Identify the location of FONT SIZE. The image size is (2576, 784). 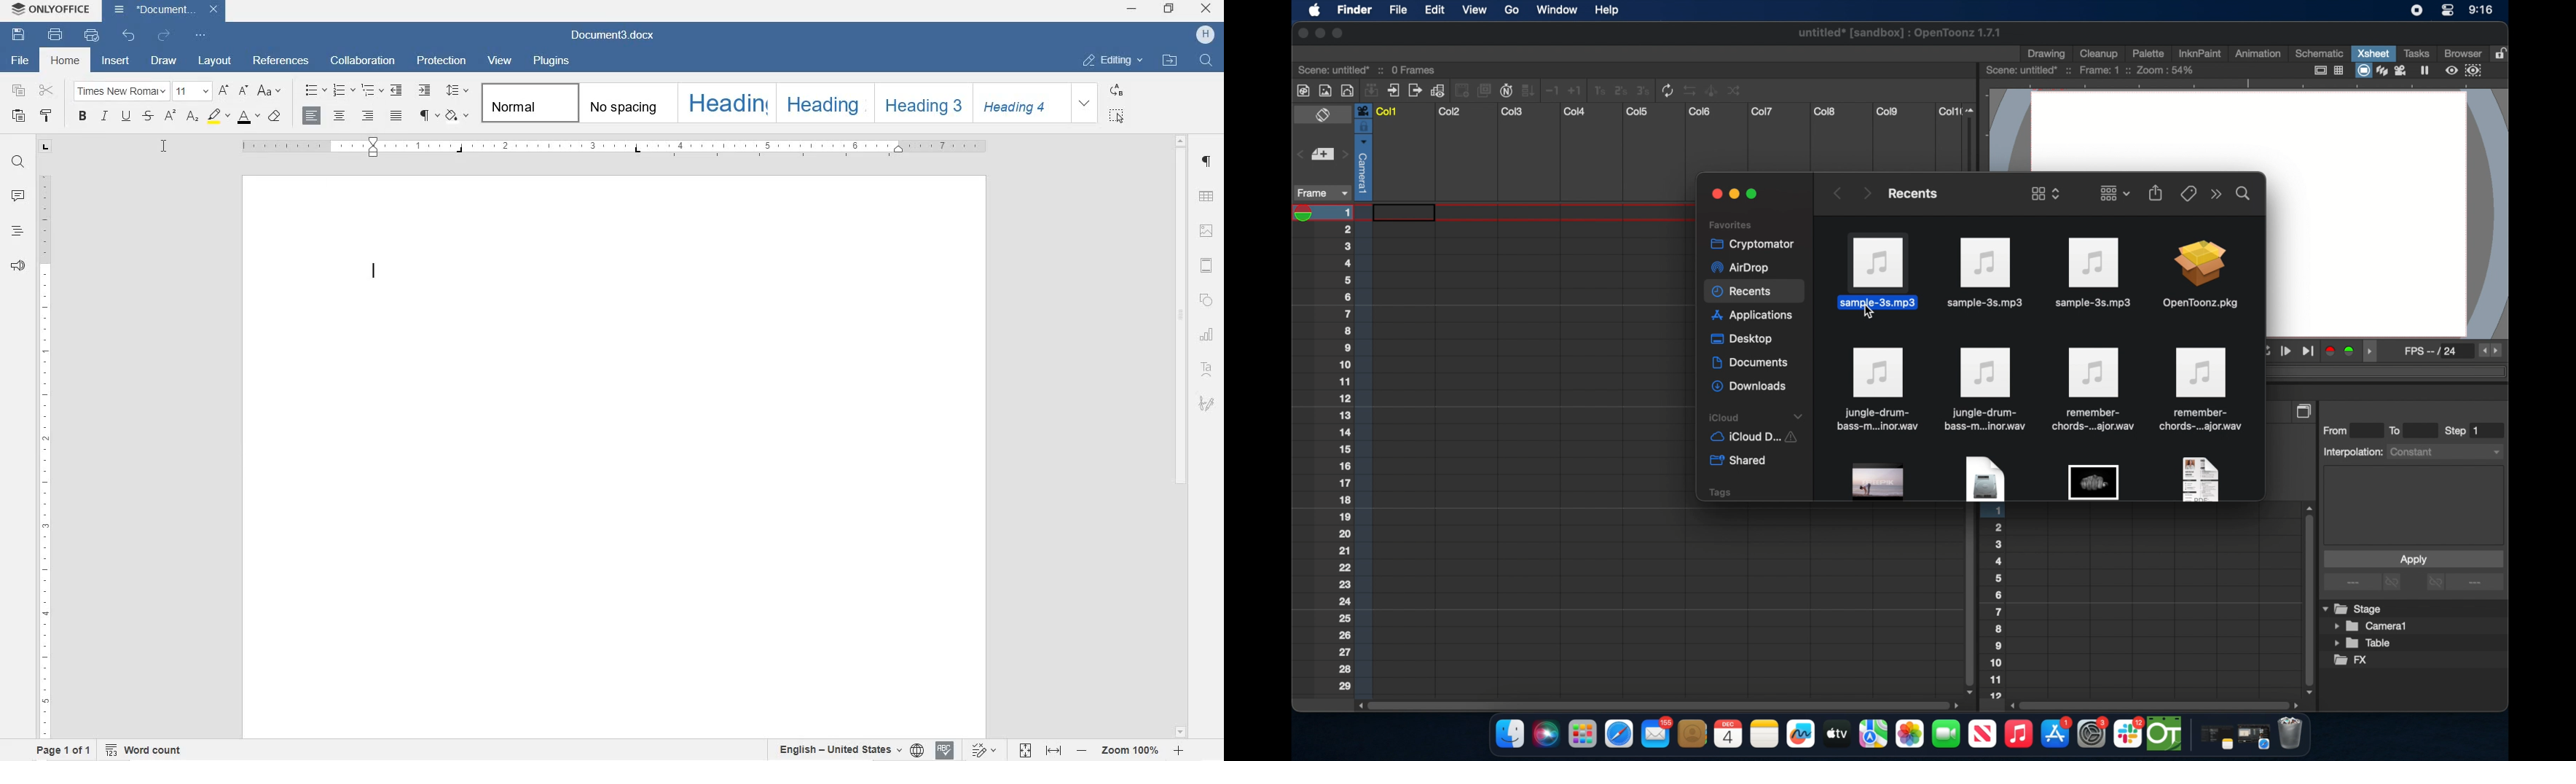
(192, 90).